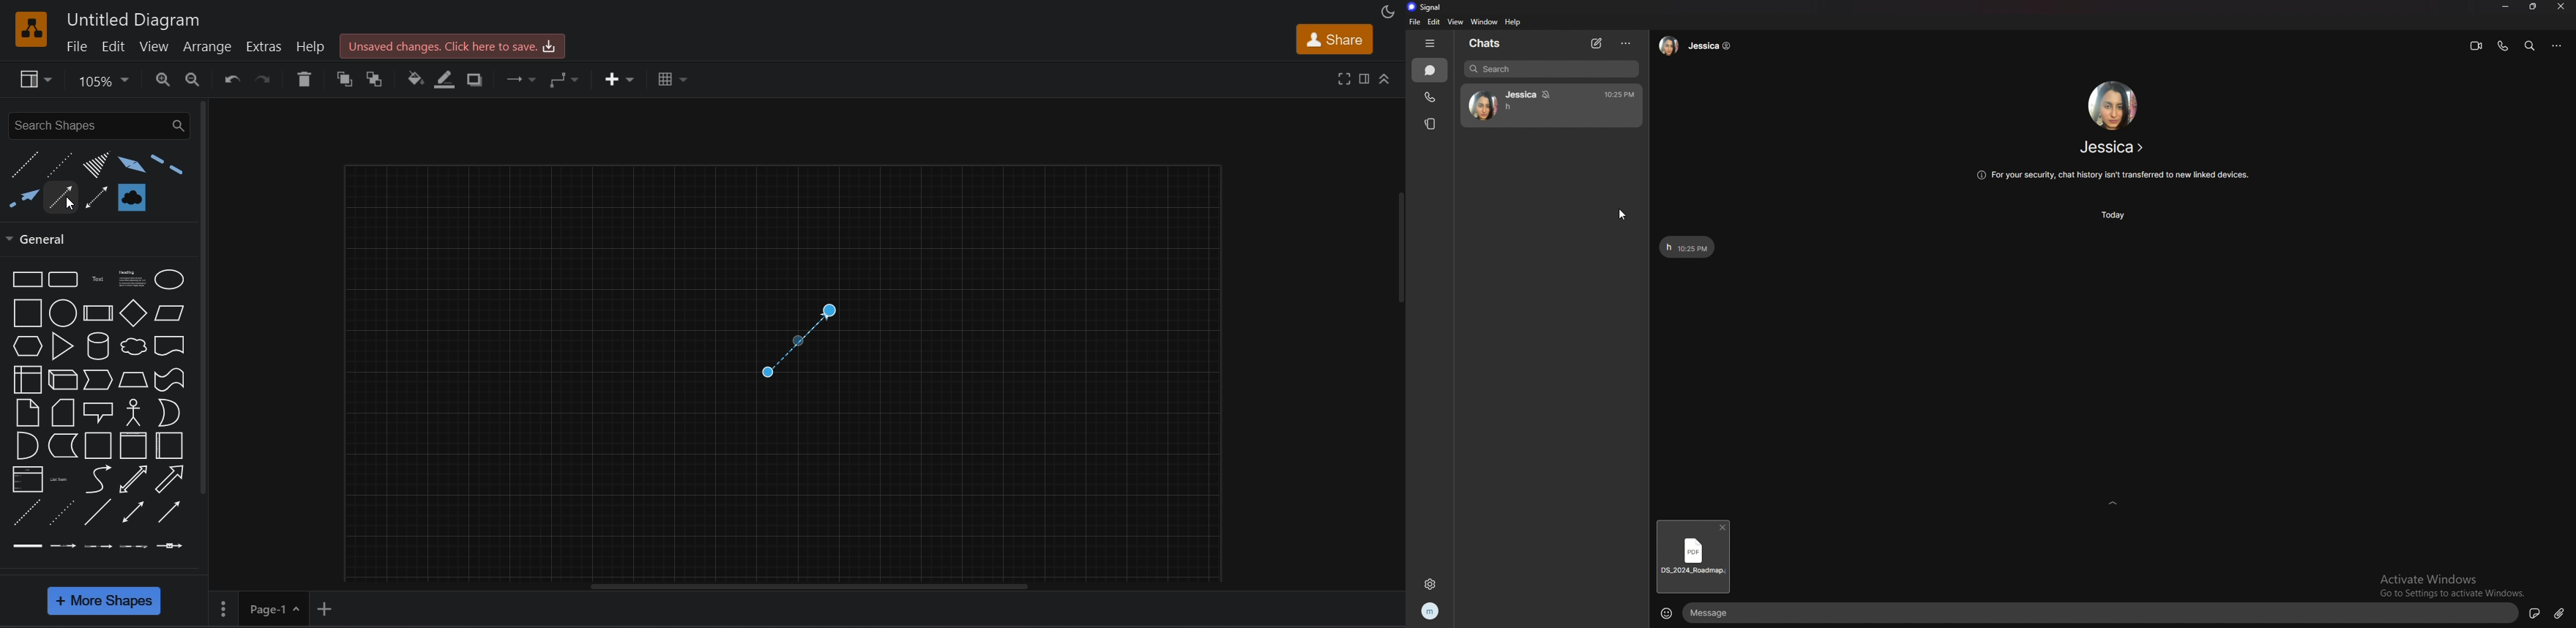 The width and height of the screenshot is (2576, 644). What do you see at coordinates (67, 204) in the screenshot?
I see `cursor` at bounding box center [67, 204].